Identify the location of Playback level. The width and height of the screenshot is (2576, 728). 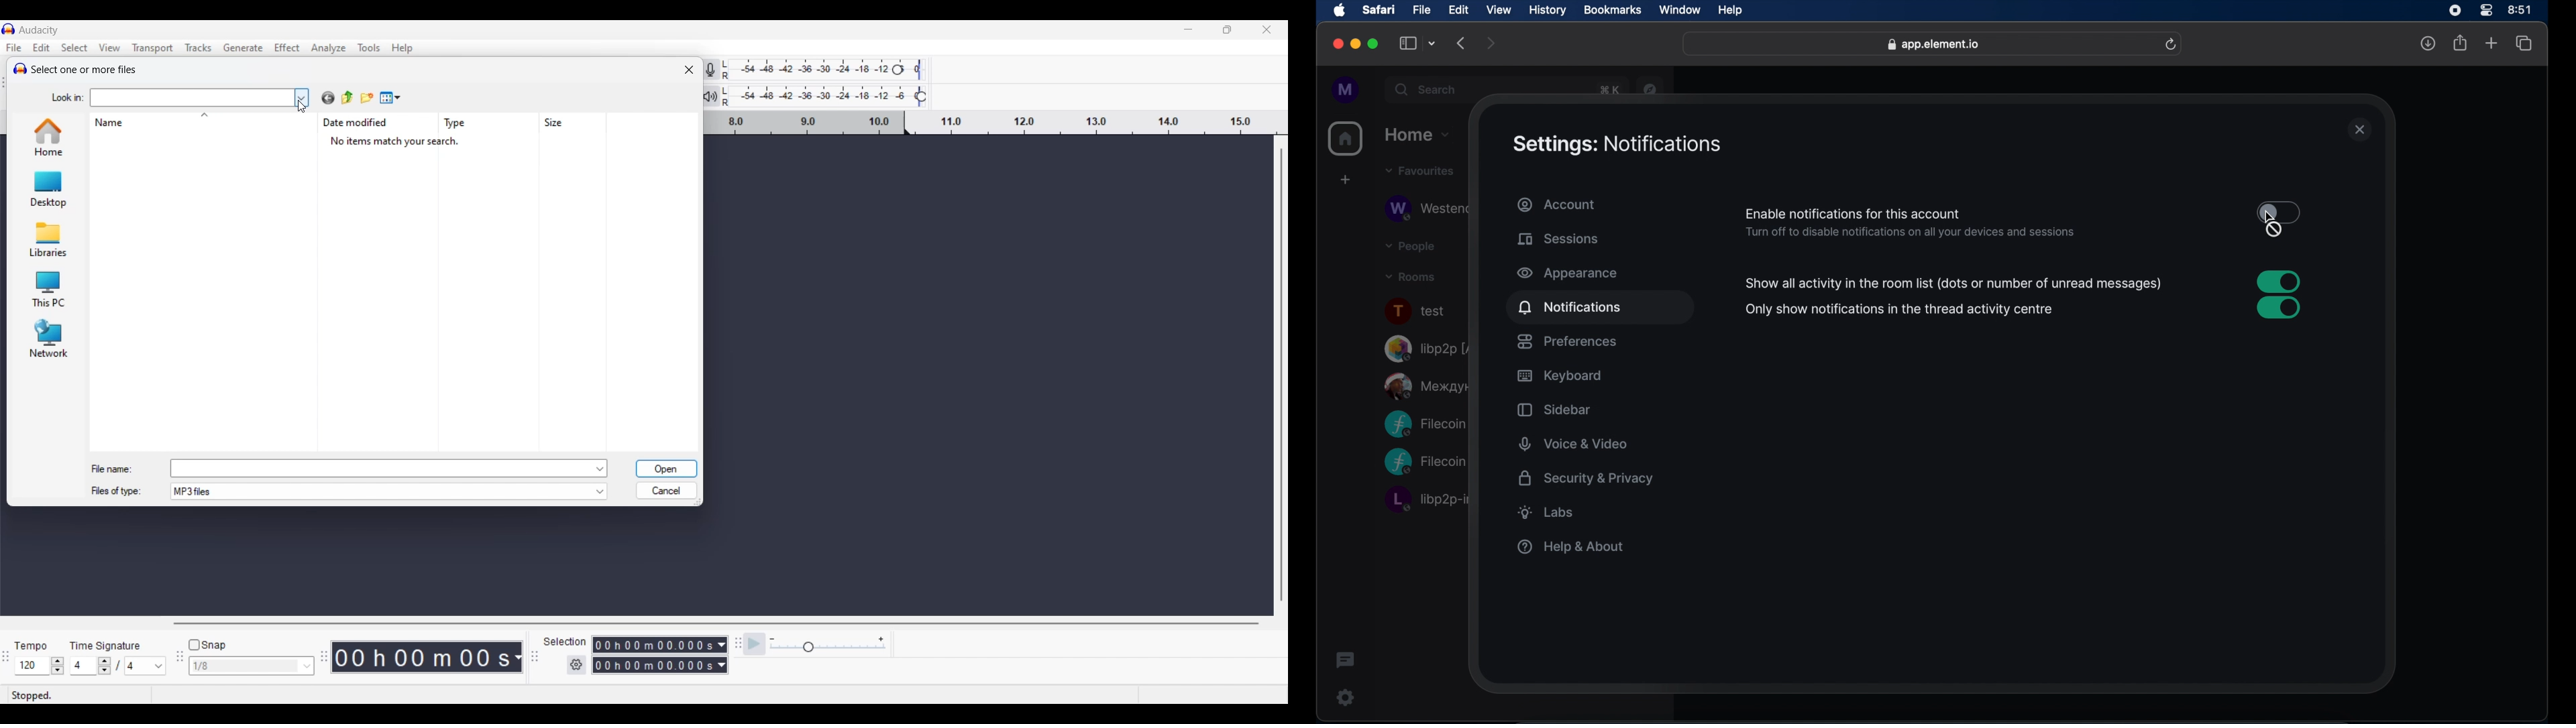
(833, 97).